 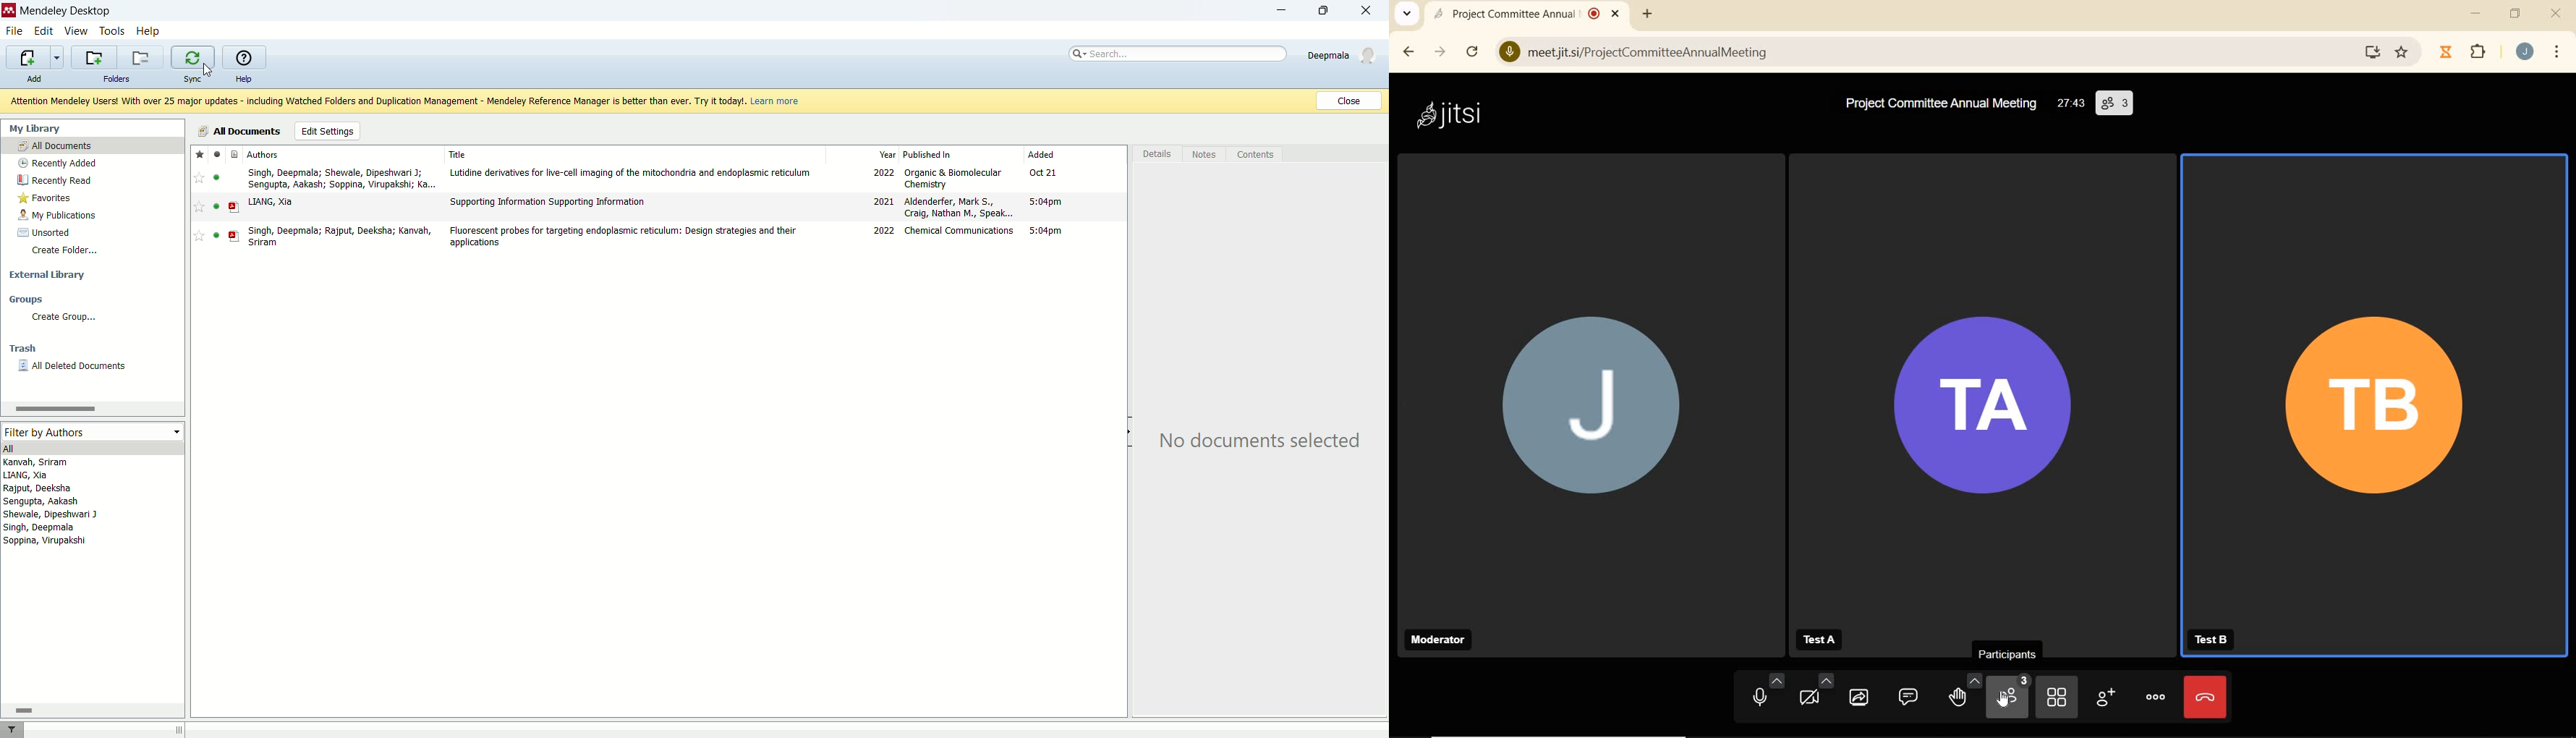 What do you see at coordinates (54, 515) in the screenshot?
I see `Shewale, Dipeshwari J` at bounding box center [54, 515].